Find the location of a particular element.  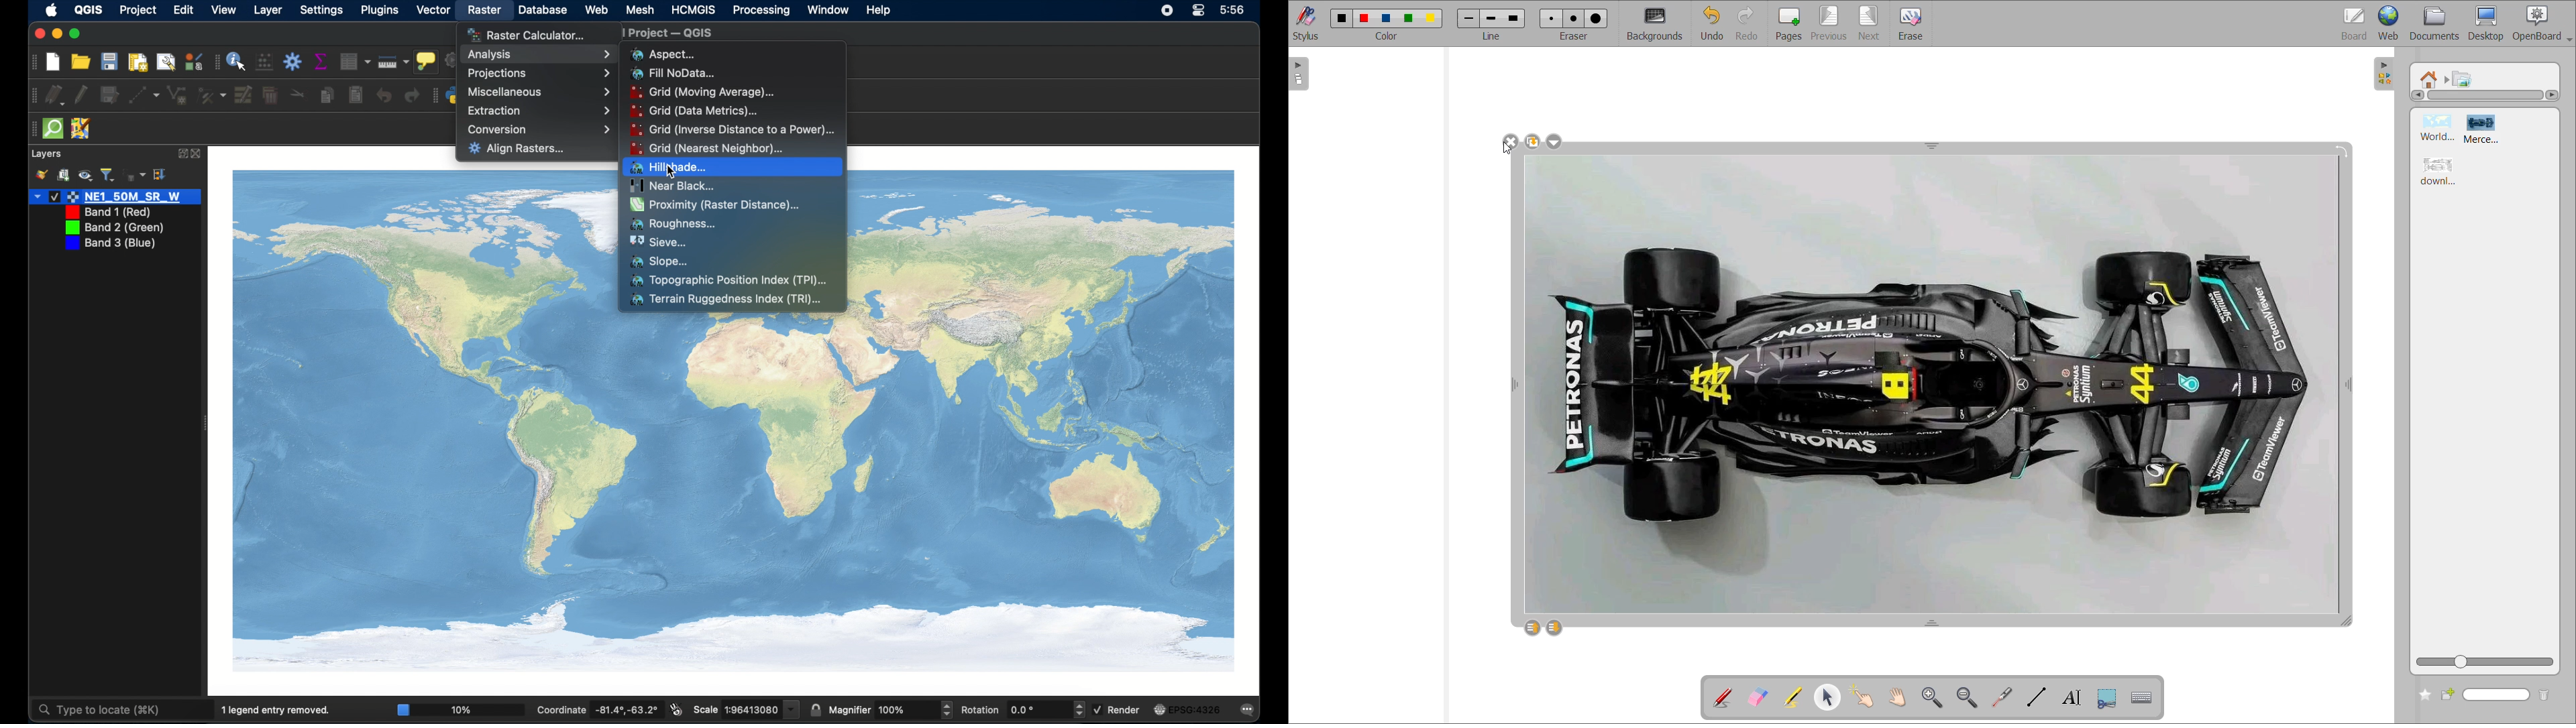

open layout manager is located at coordinates (166, 61).